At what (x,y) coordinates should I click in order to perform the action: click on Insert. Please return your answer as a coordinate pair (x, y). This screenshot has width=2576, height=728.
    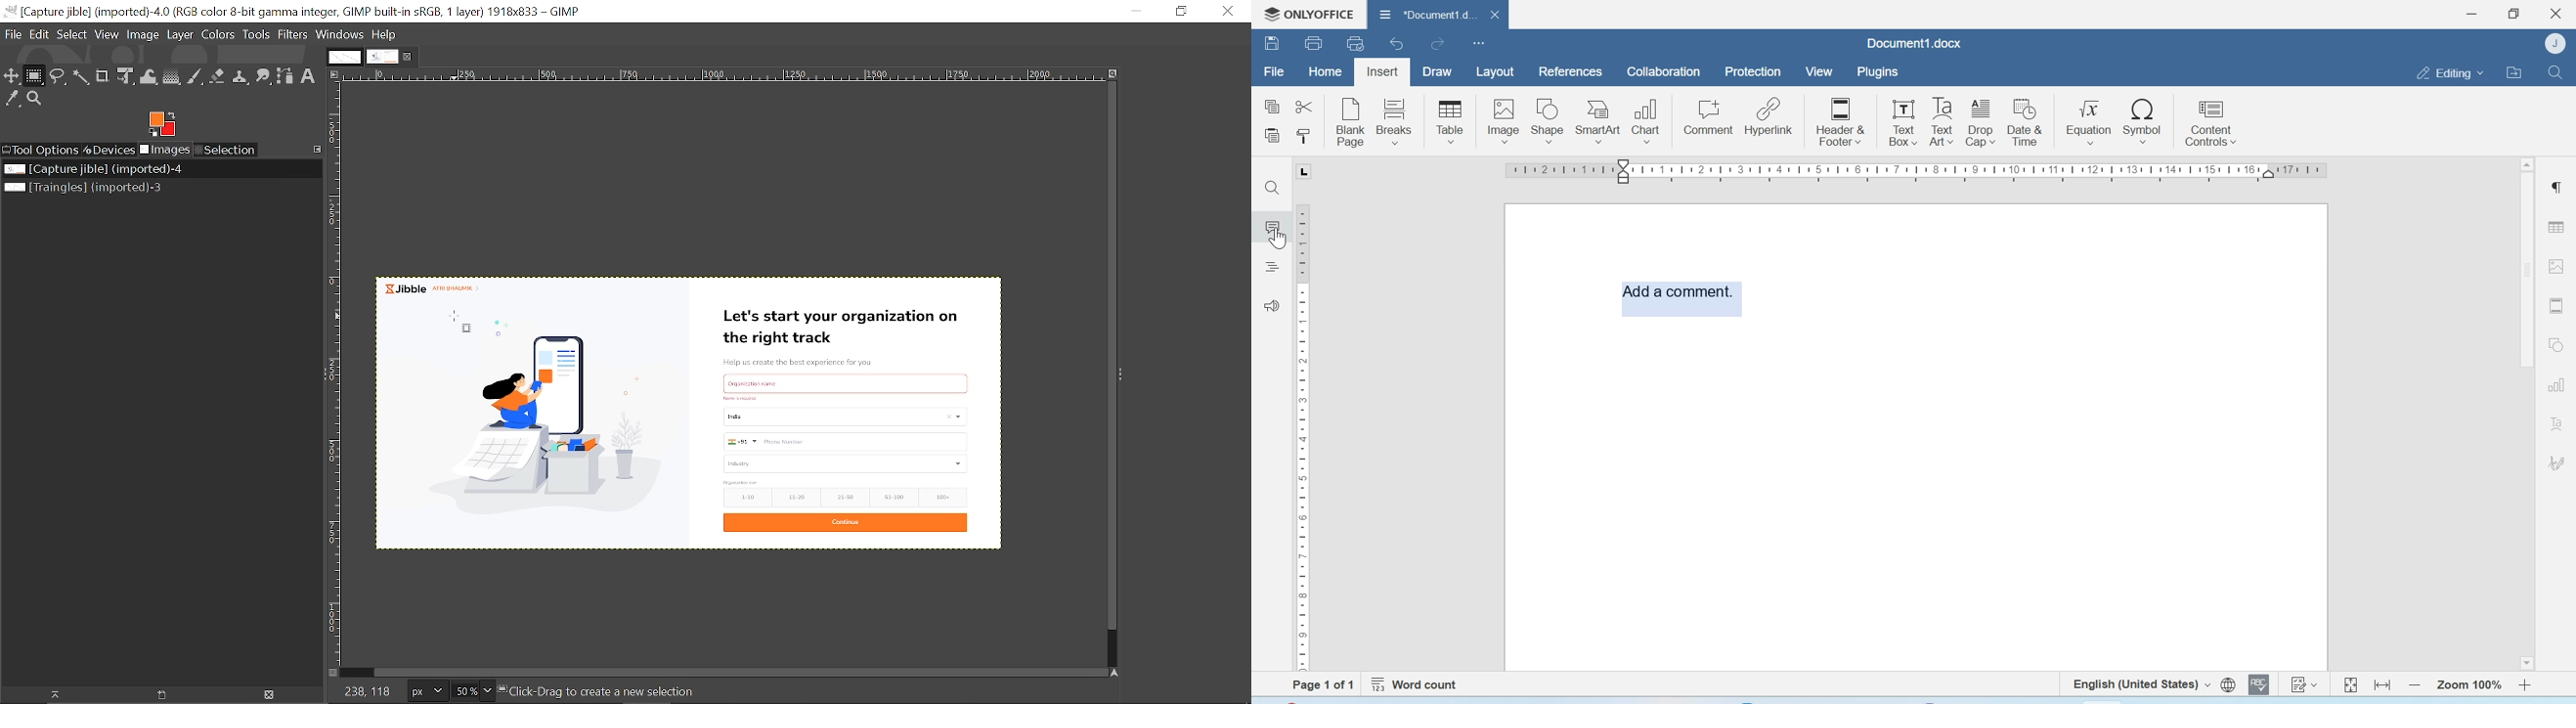
    Looking at the image, I should click on (1382, 72).